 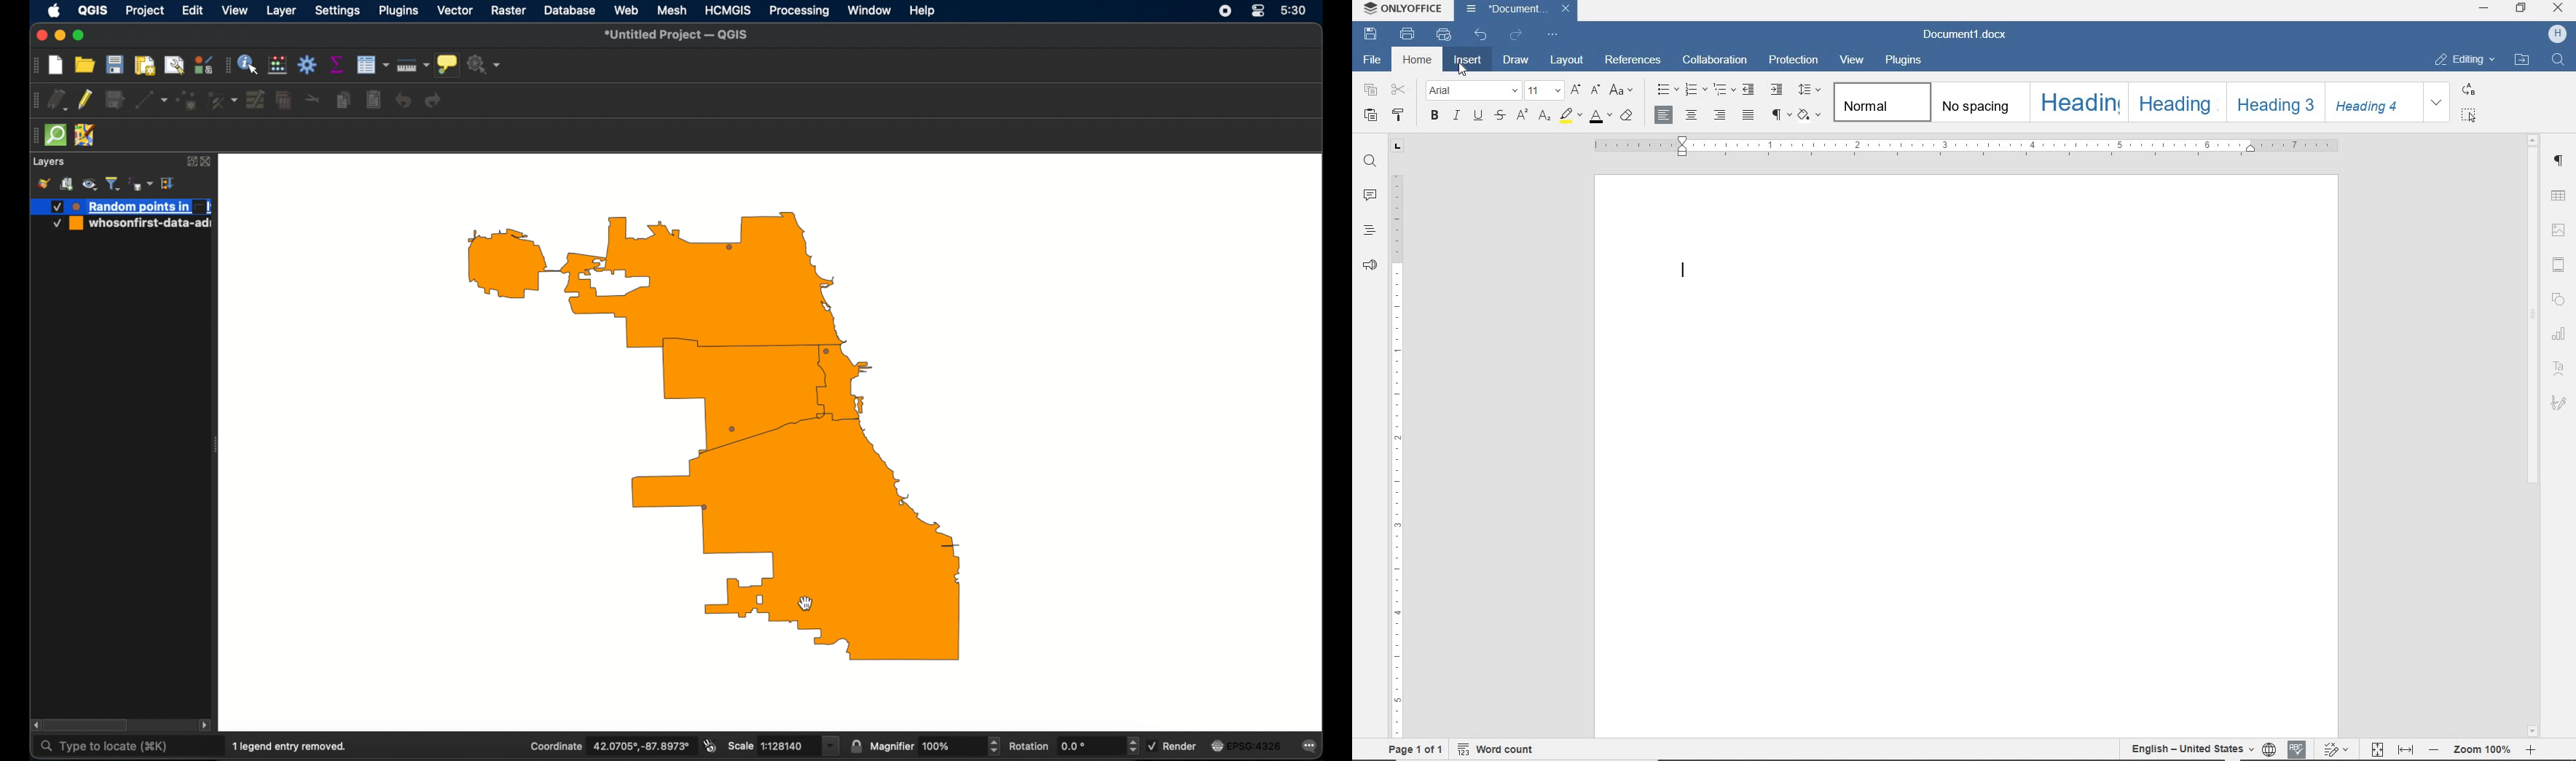 What do you see at coordinates (2521, 8) in the screenshot?
I see `restore ` at bounding box center [2521, 8].